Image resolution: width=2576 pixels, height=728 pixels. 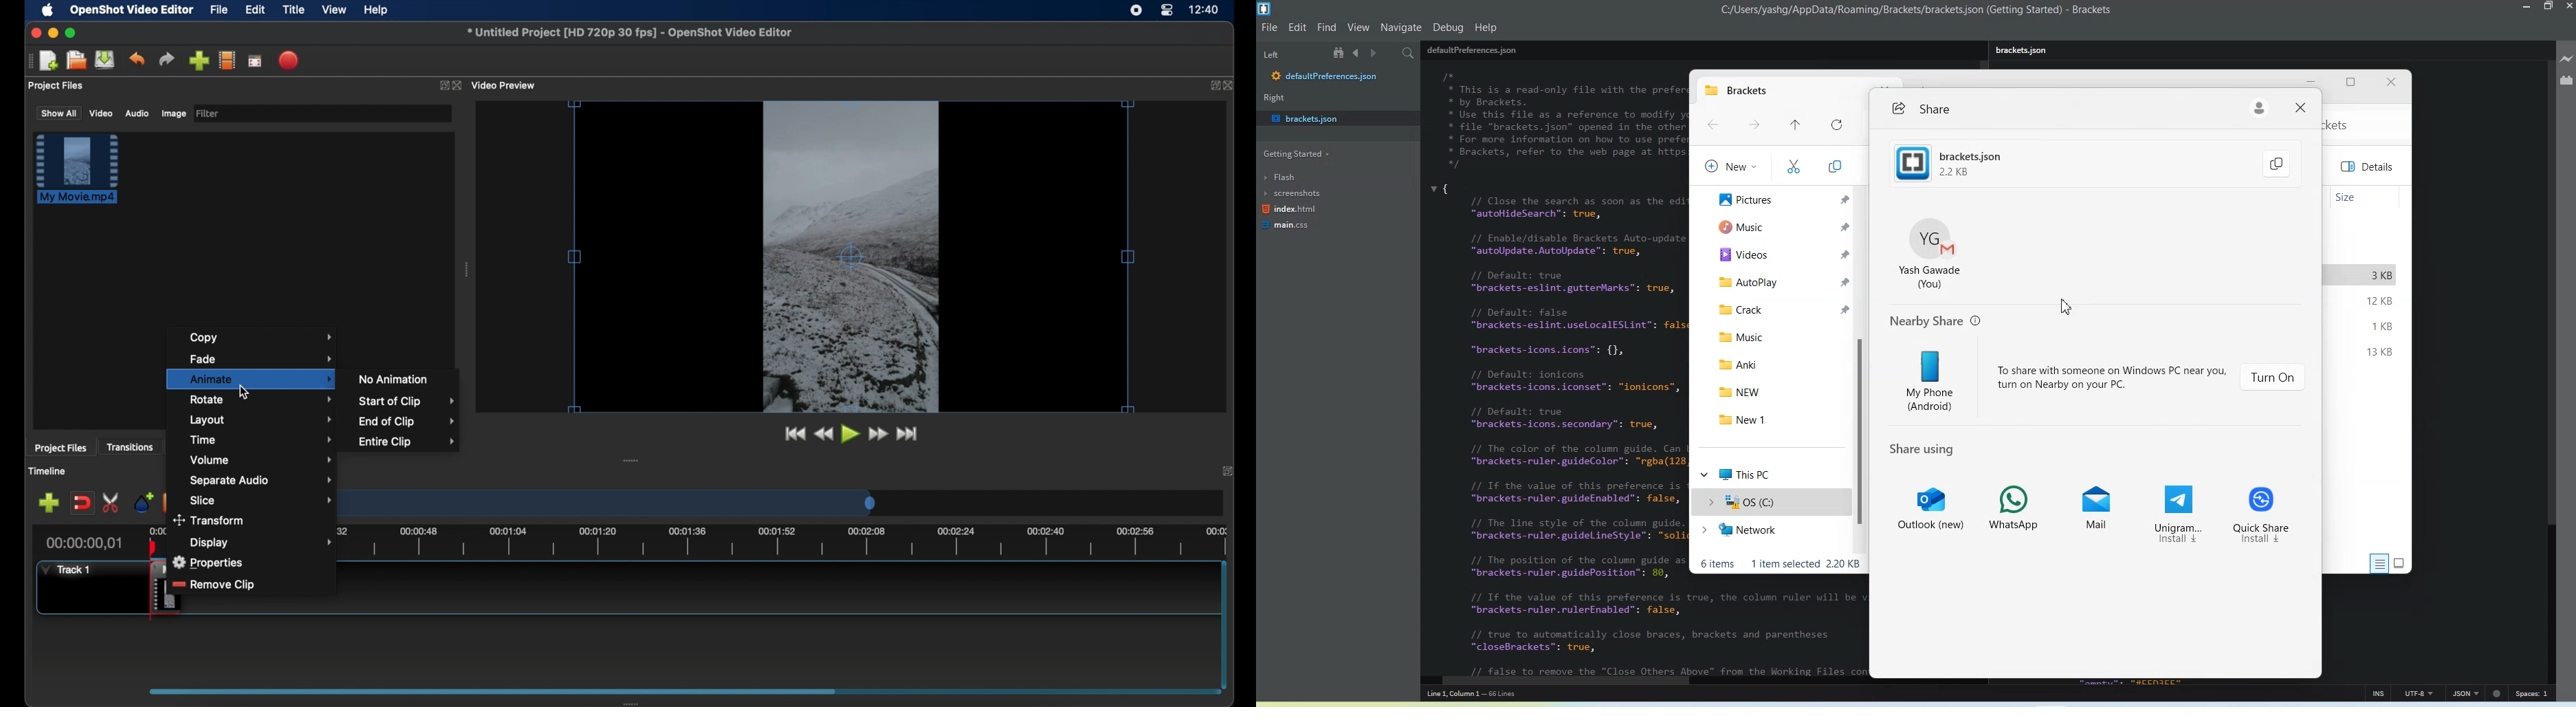 I want to click on JSON, so click(x=2465, y=693).